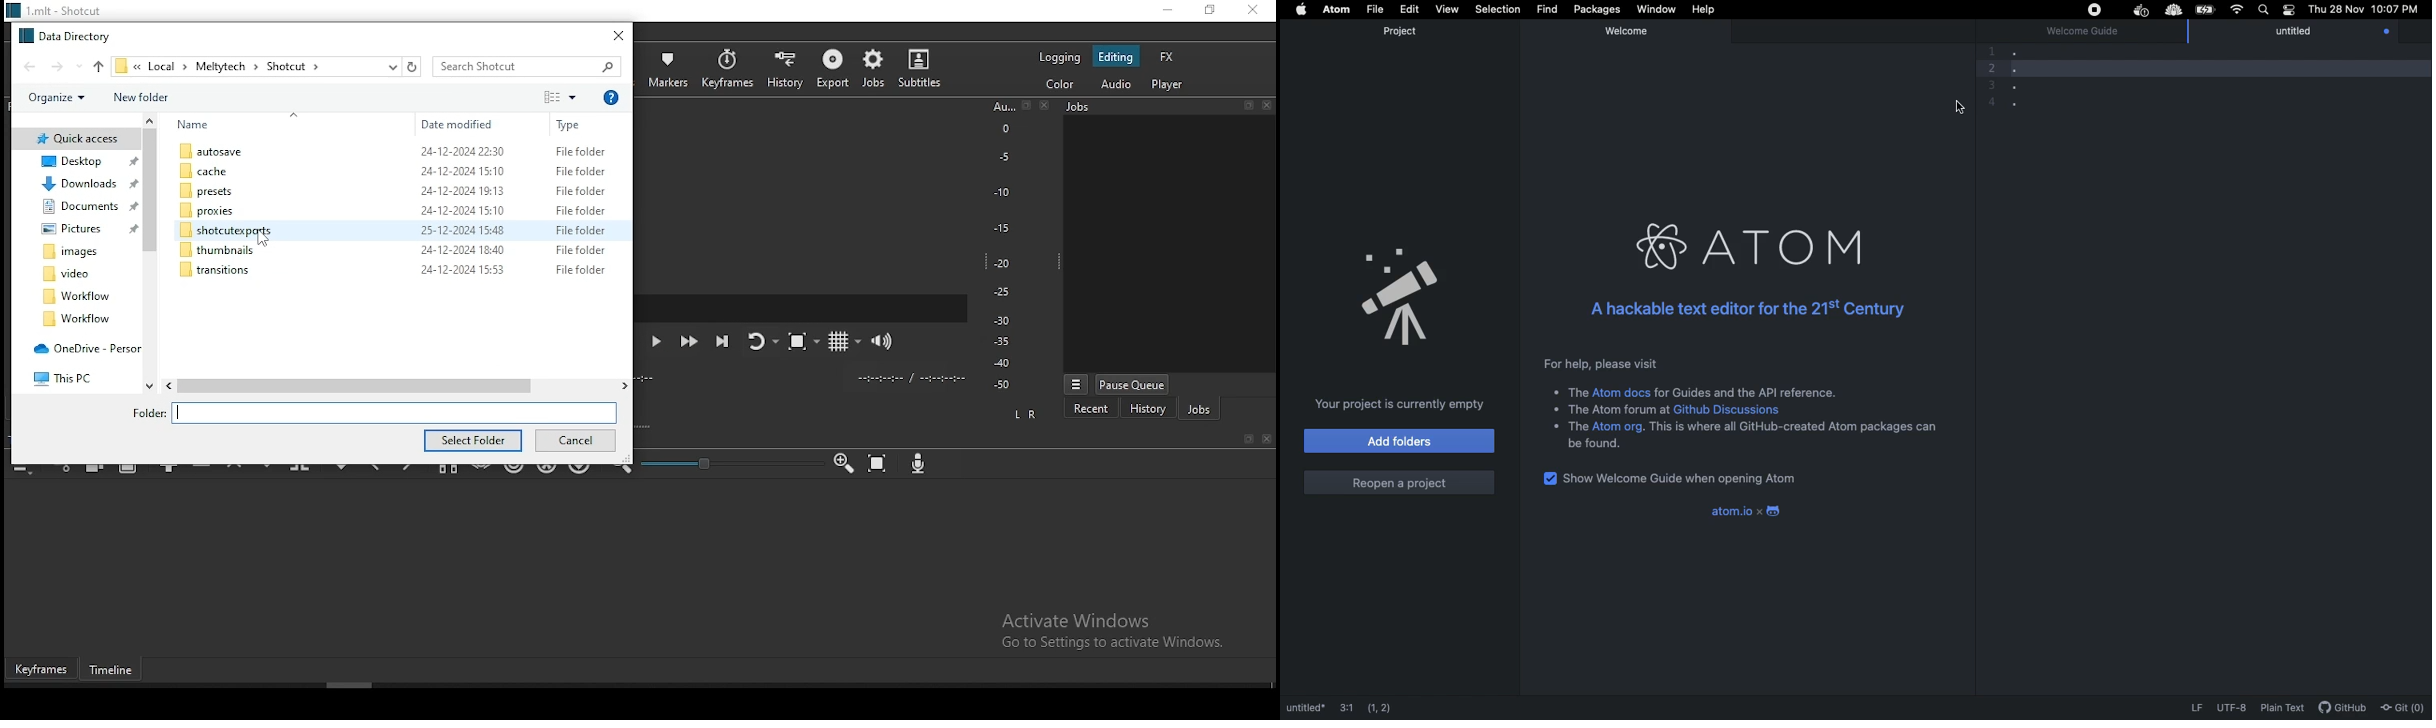 This screenshot has height=728, width=2436. Describe the element at coordinates (2138, 11) in the screenshot. I see `Docker` at that location.